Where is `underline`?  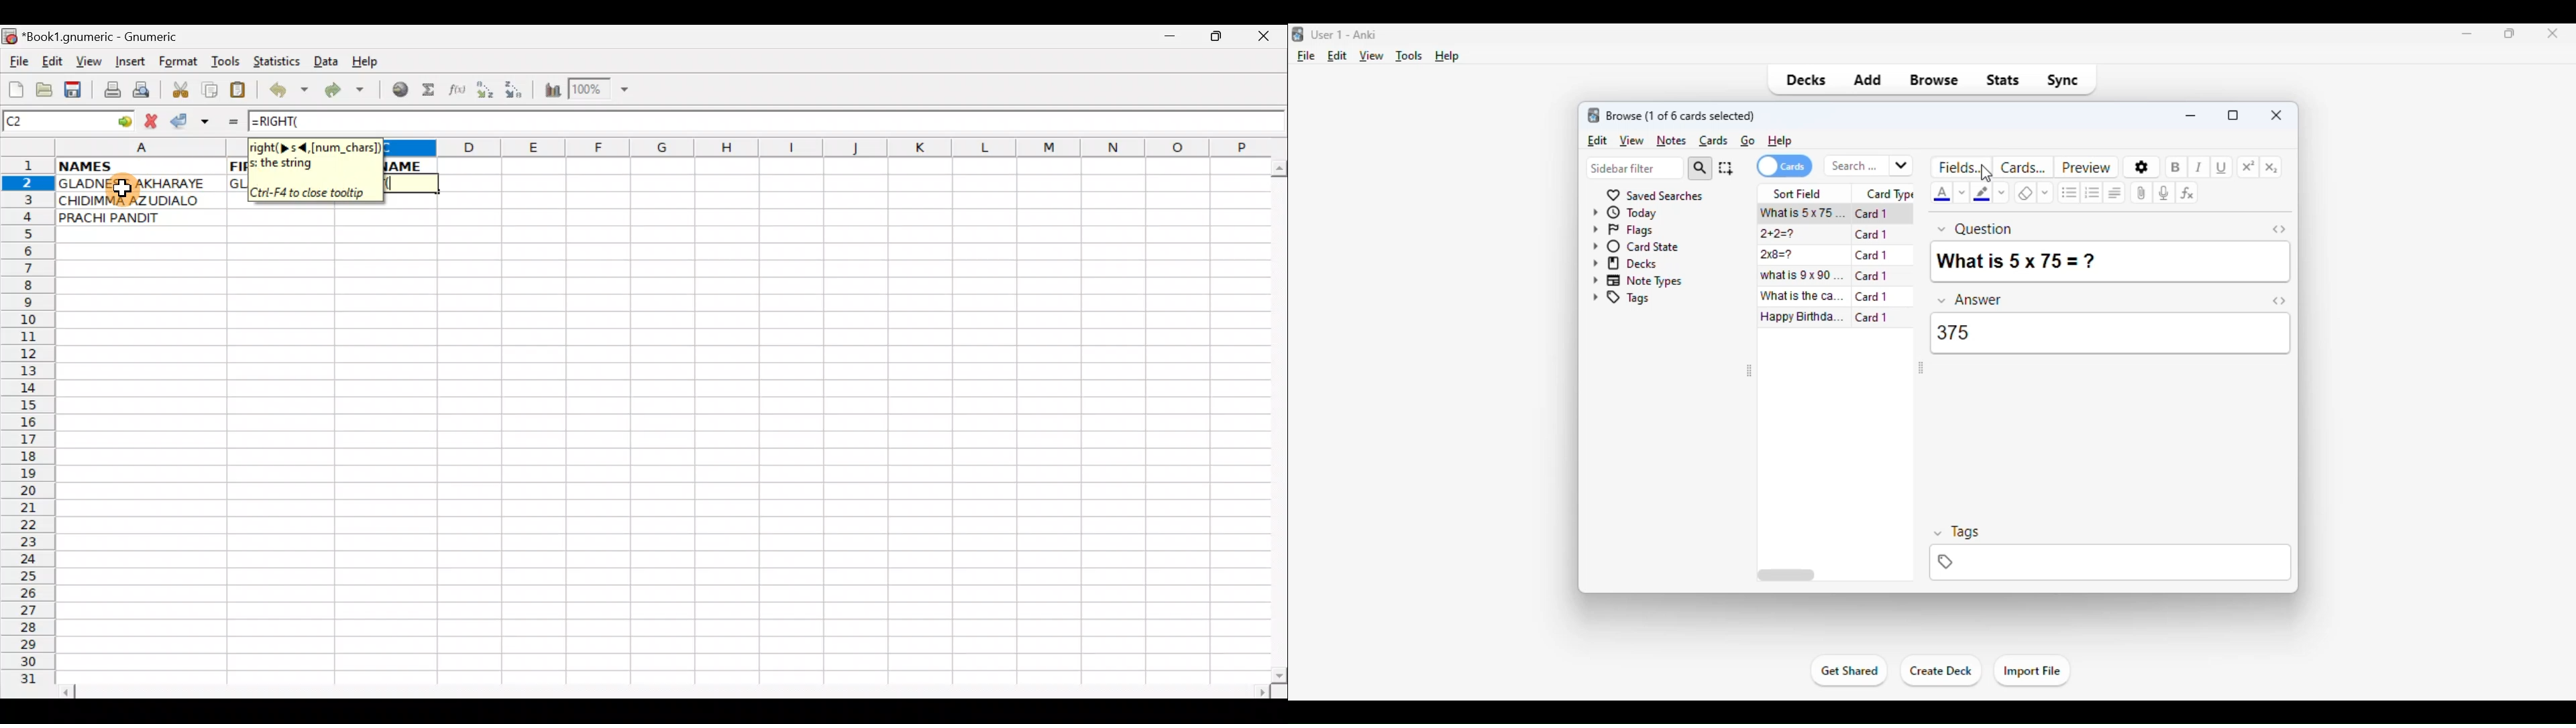 underline is located at coordinates (2222, 168).